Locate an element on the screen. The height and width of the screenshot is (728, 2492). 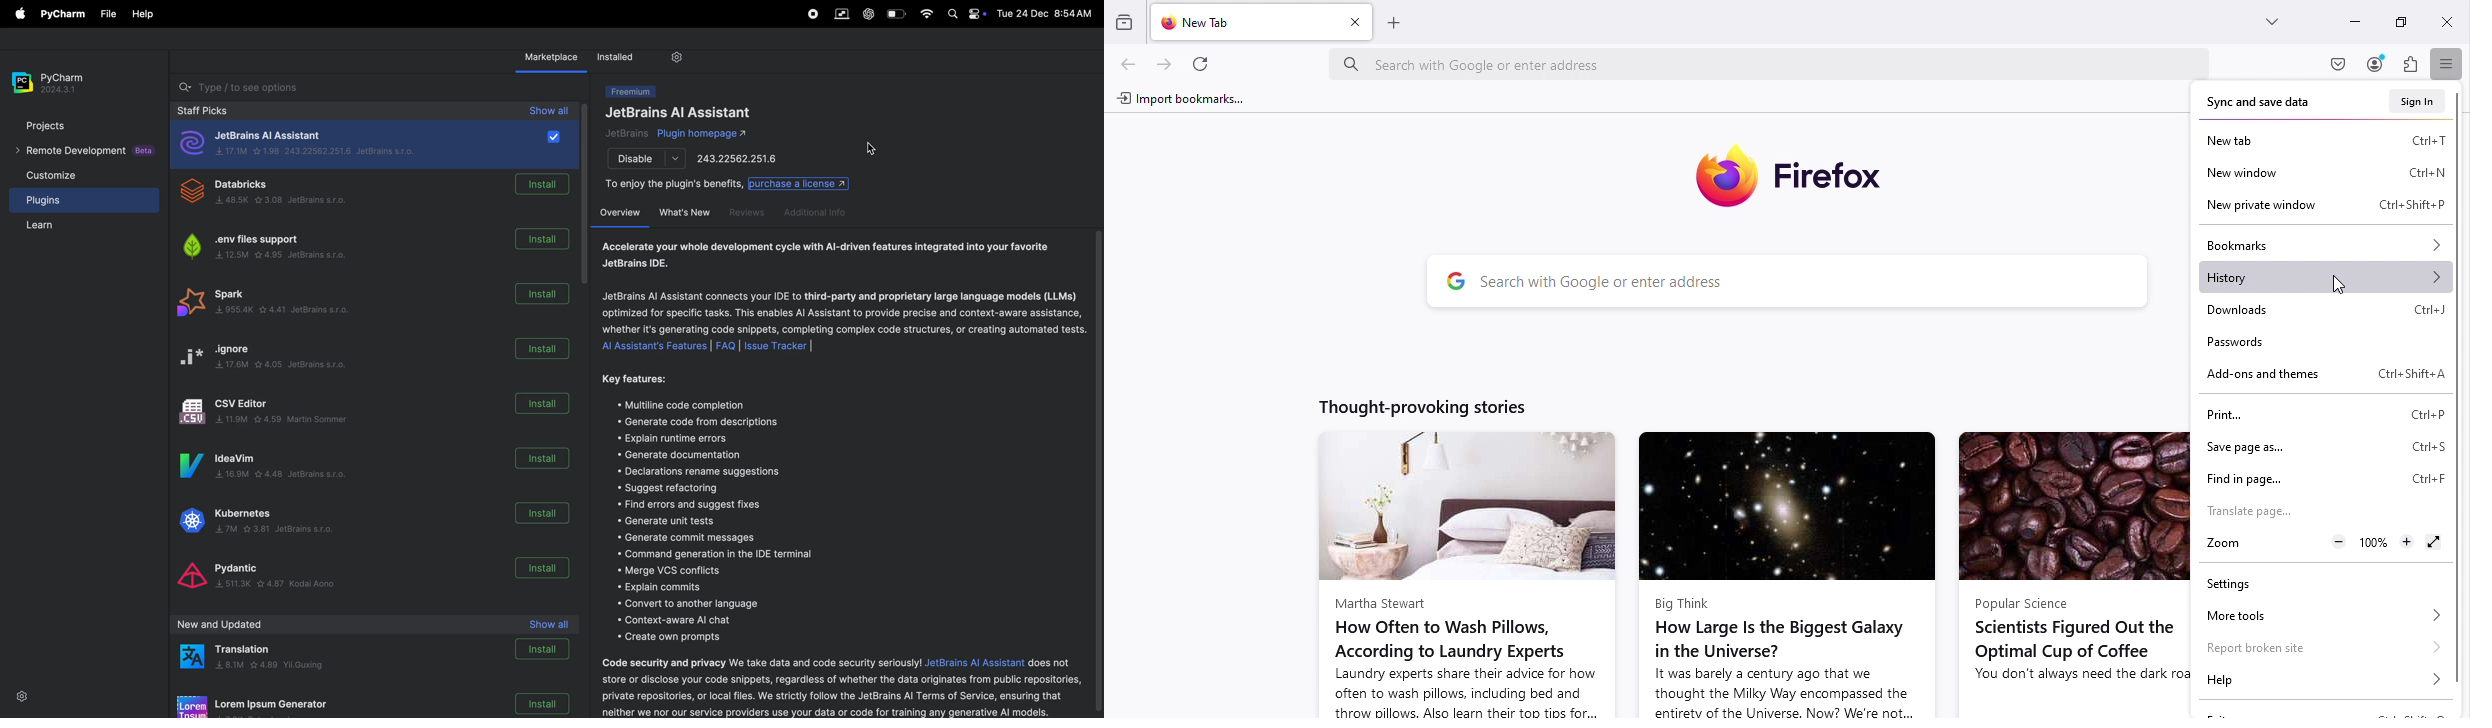
show all is located at coordinates (547, 630).